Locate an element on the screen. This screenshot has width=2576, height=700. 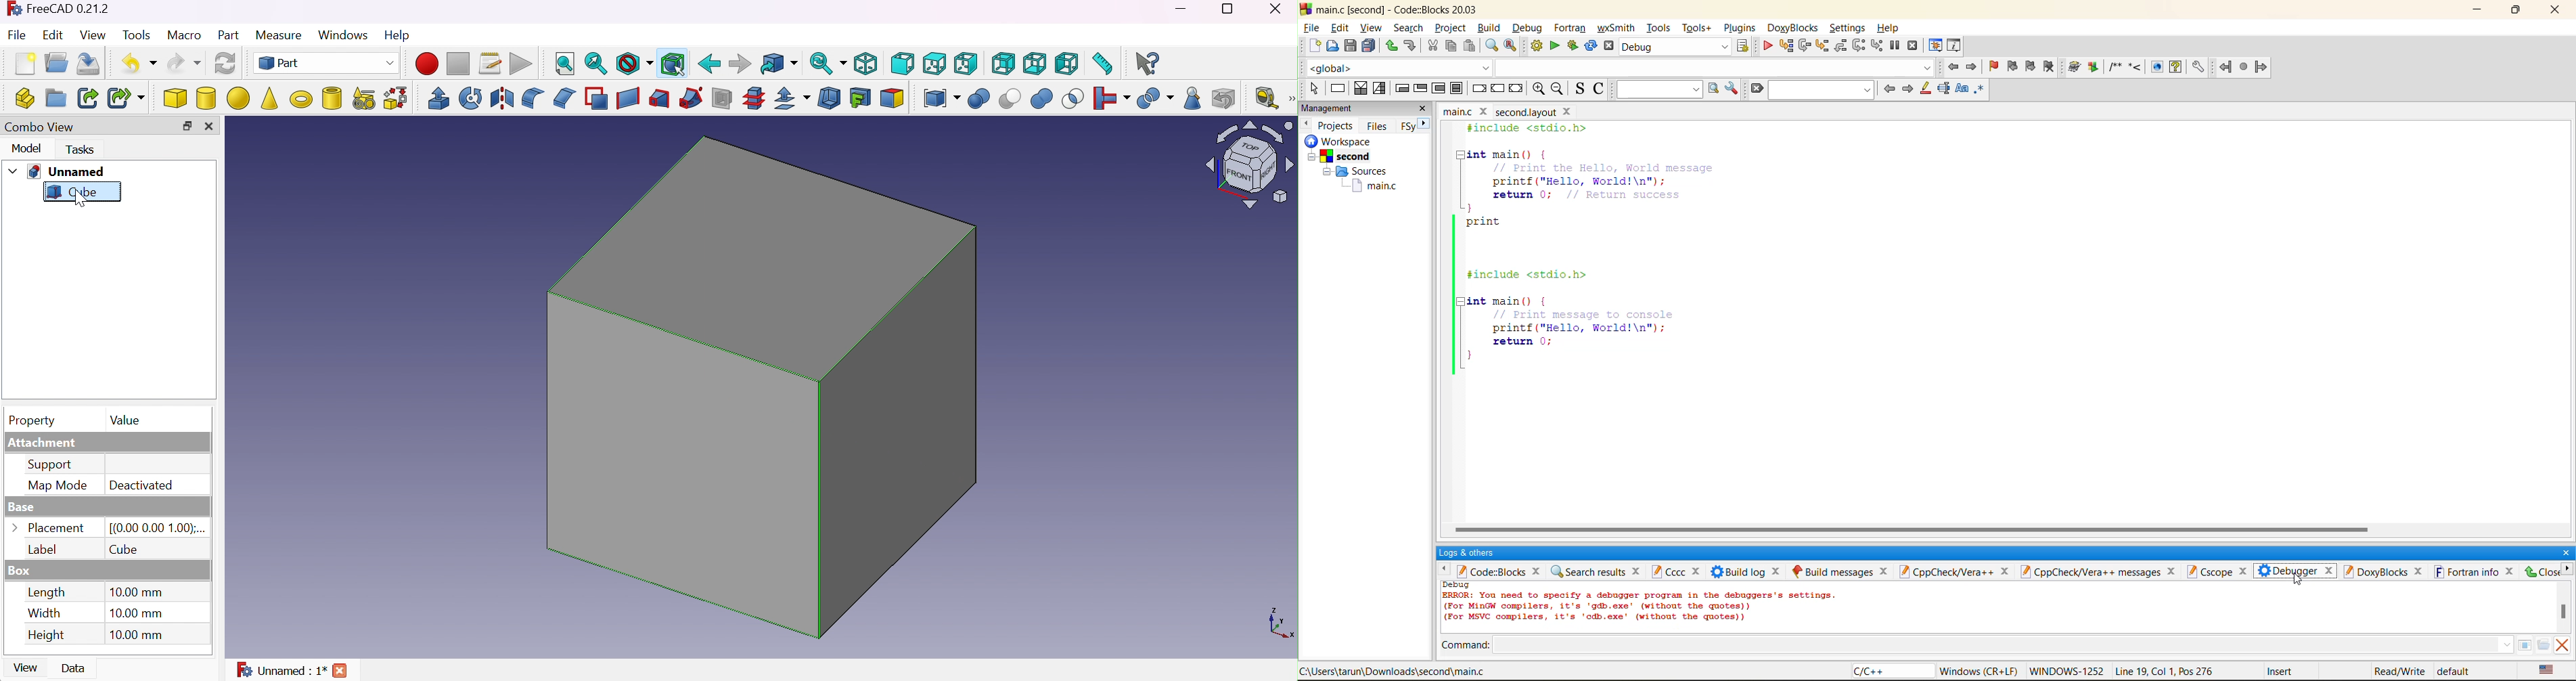
Cube is located at coordinates (72, 193).